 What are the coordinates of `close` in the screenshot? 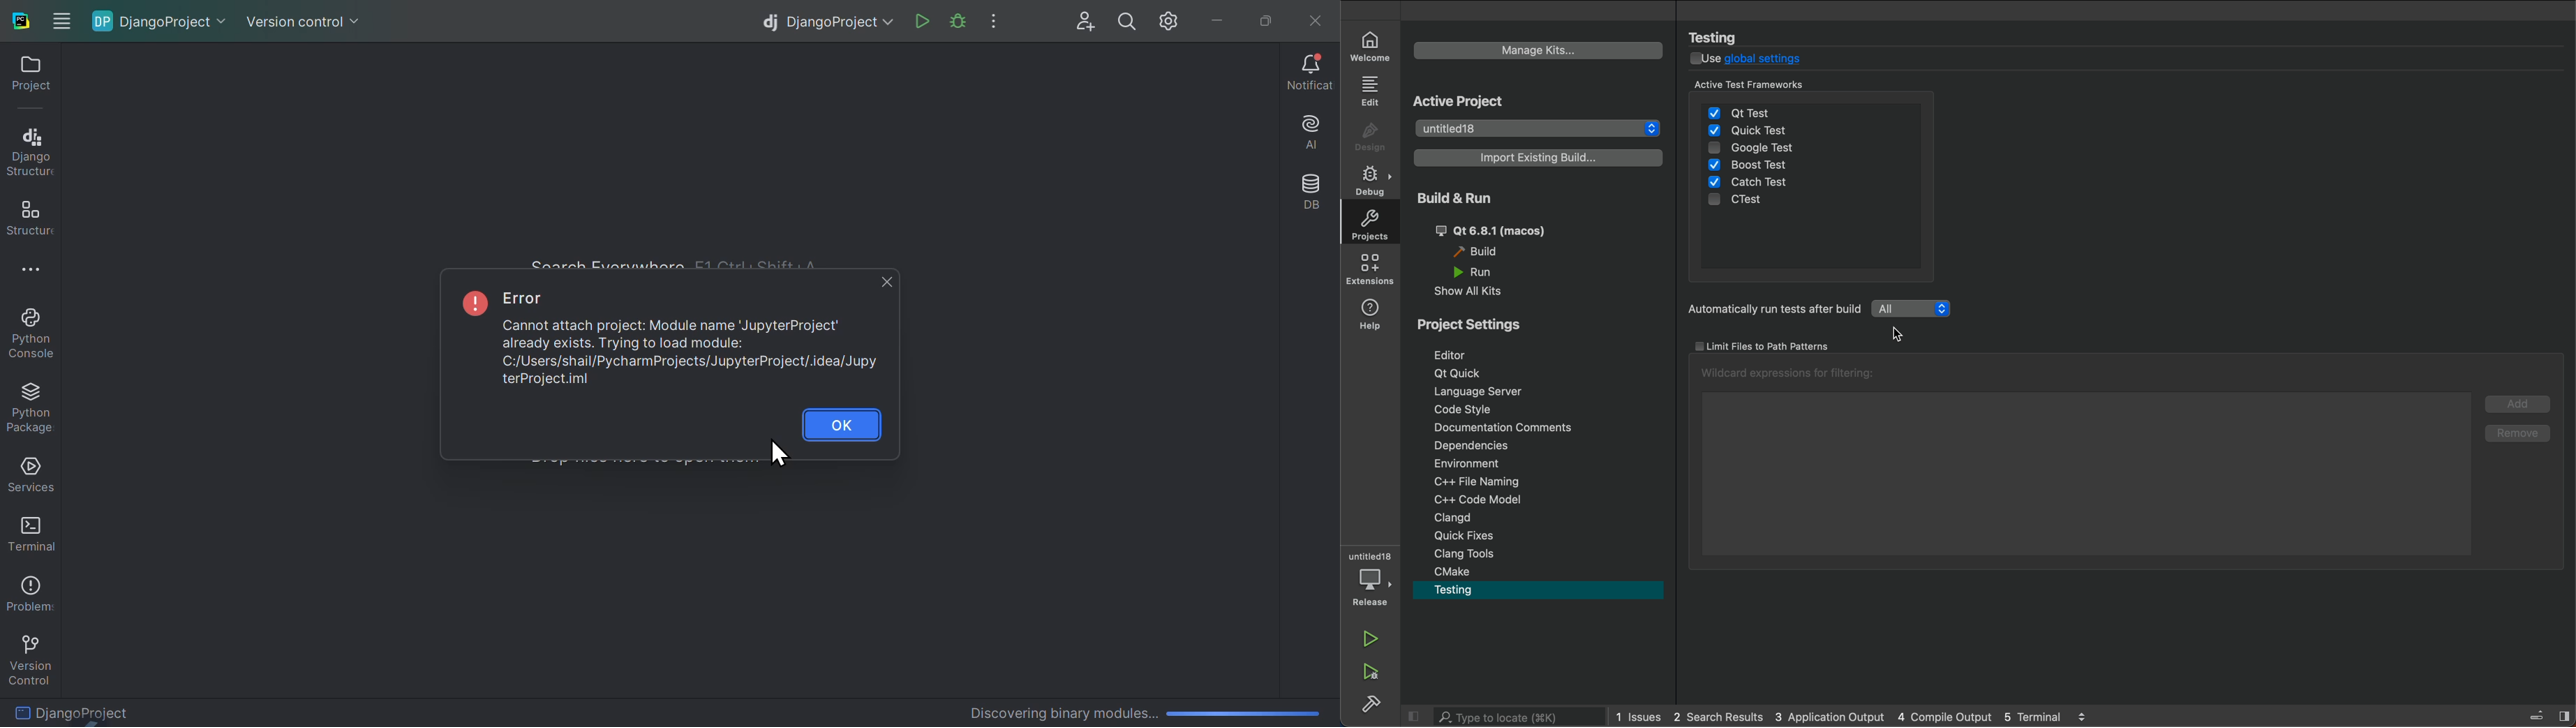 It's located at (881, 281).